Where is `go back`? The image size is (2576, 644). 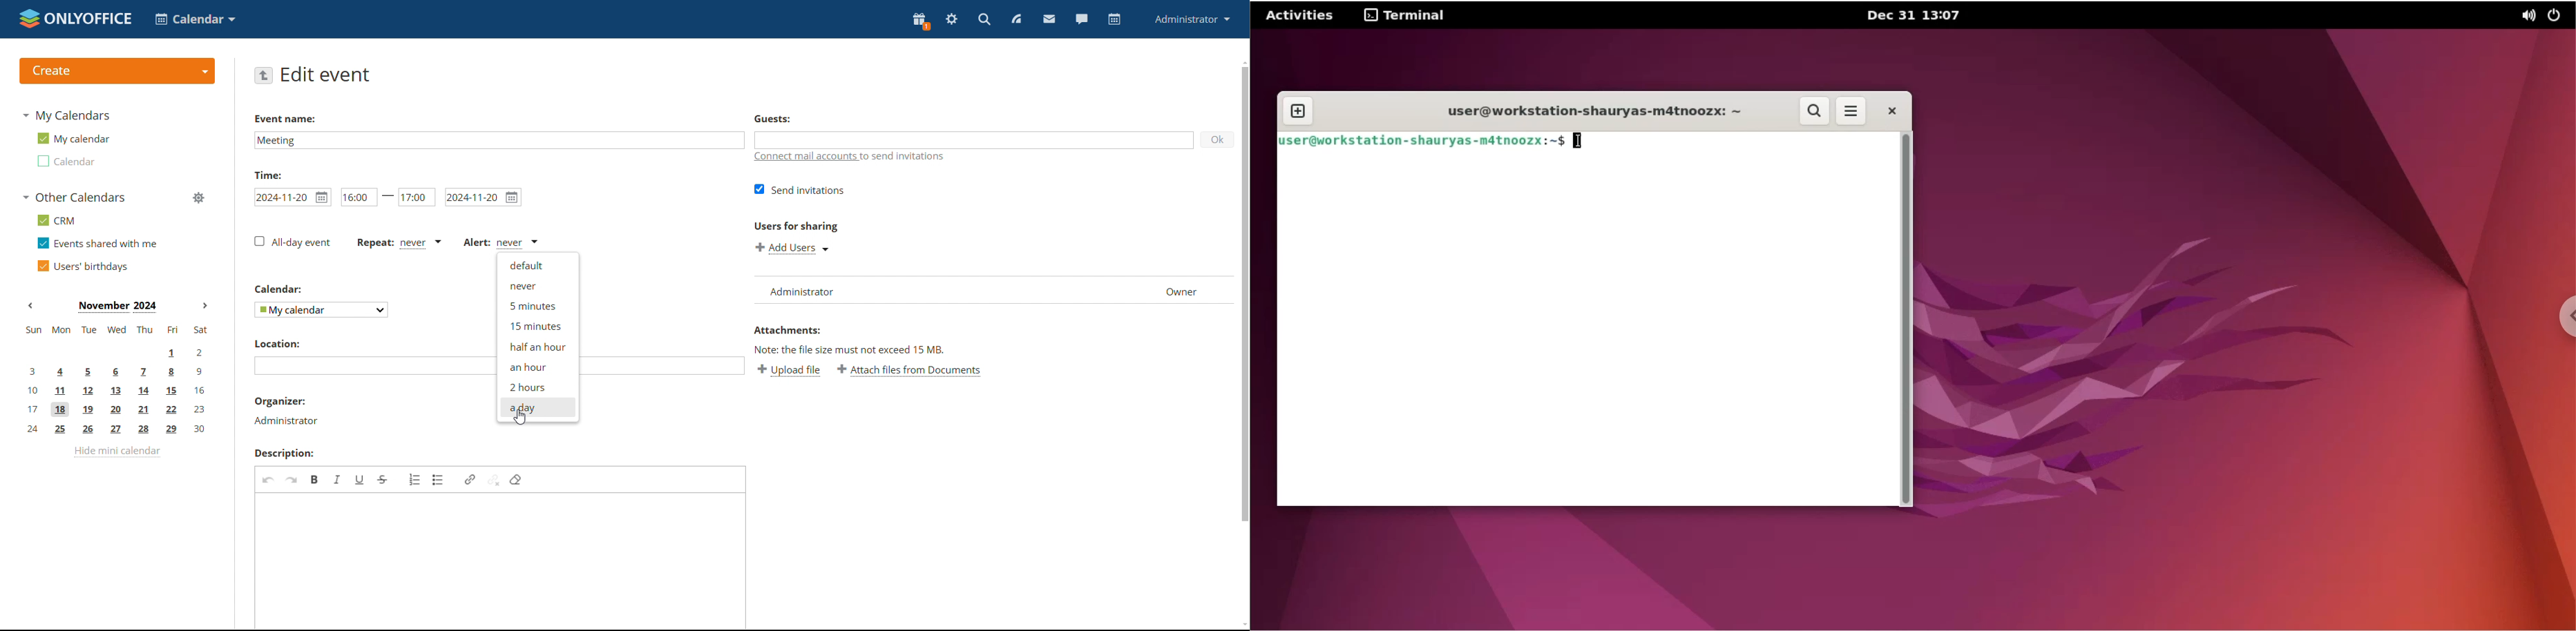 go back is located at coordinates (263, 75).